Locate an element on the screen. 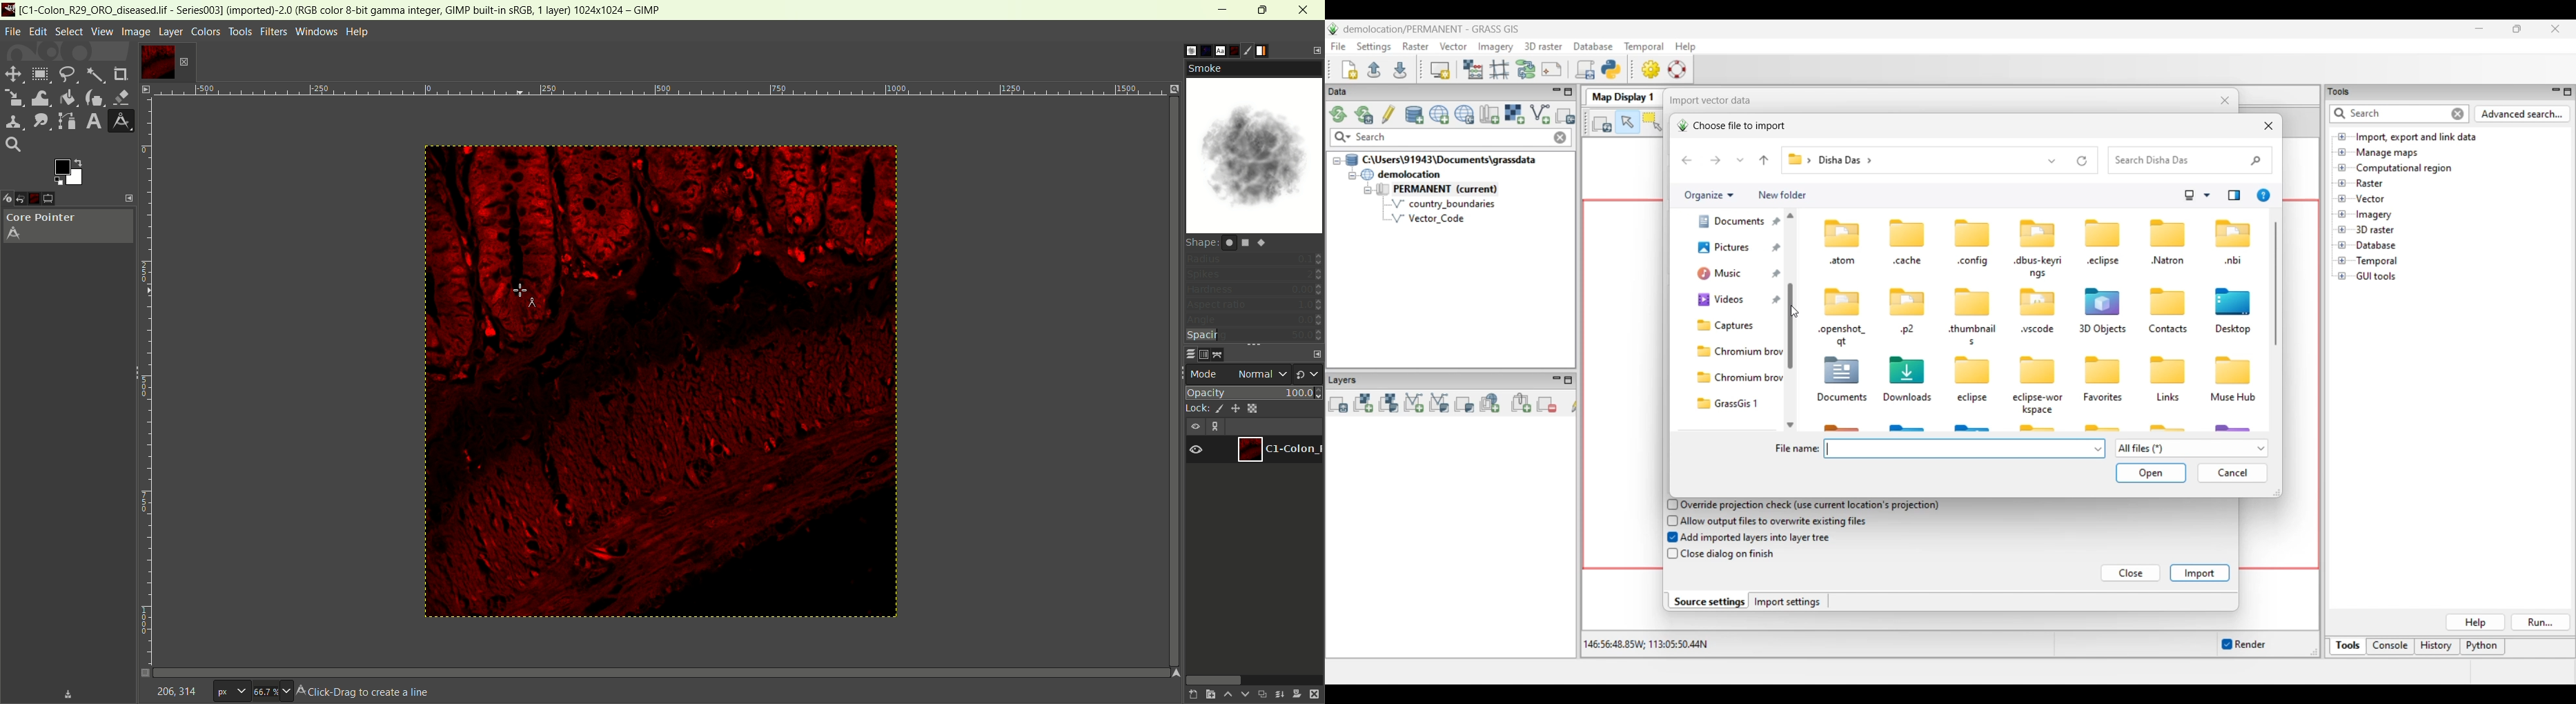  tools is located at coordinates (242, 32).